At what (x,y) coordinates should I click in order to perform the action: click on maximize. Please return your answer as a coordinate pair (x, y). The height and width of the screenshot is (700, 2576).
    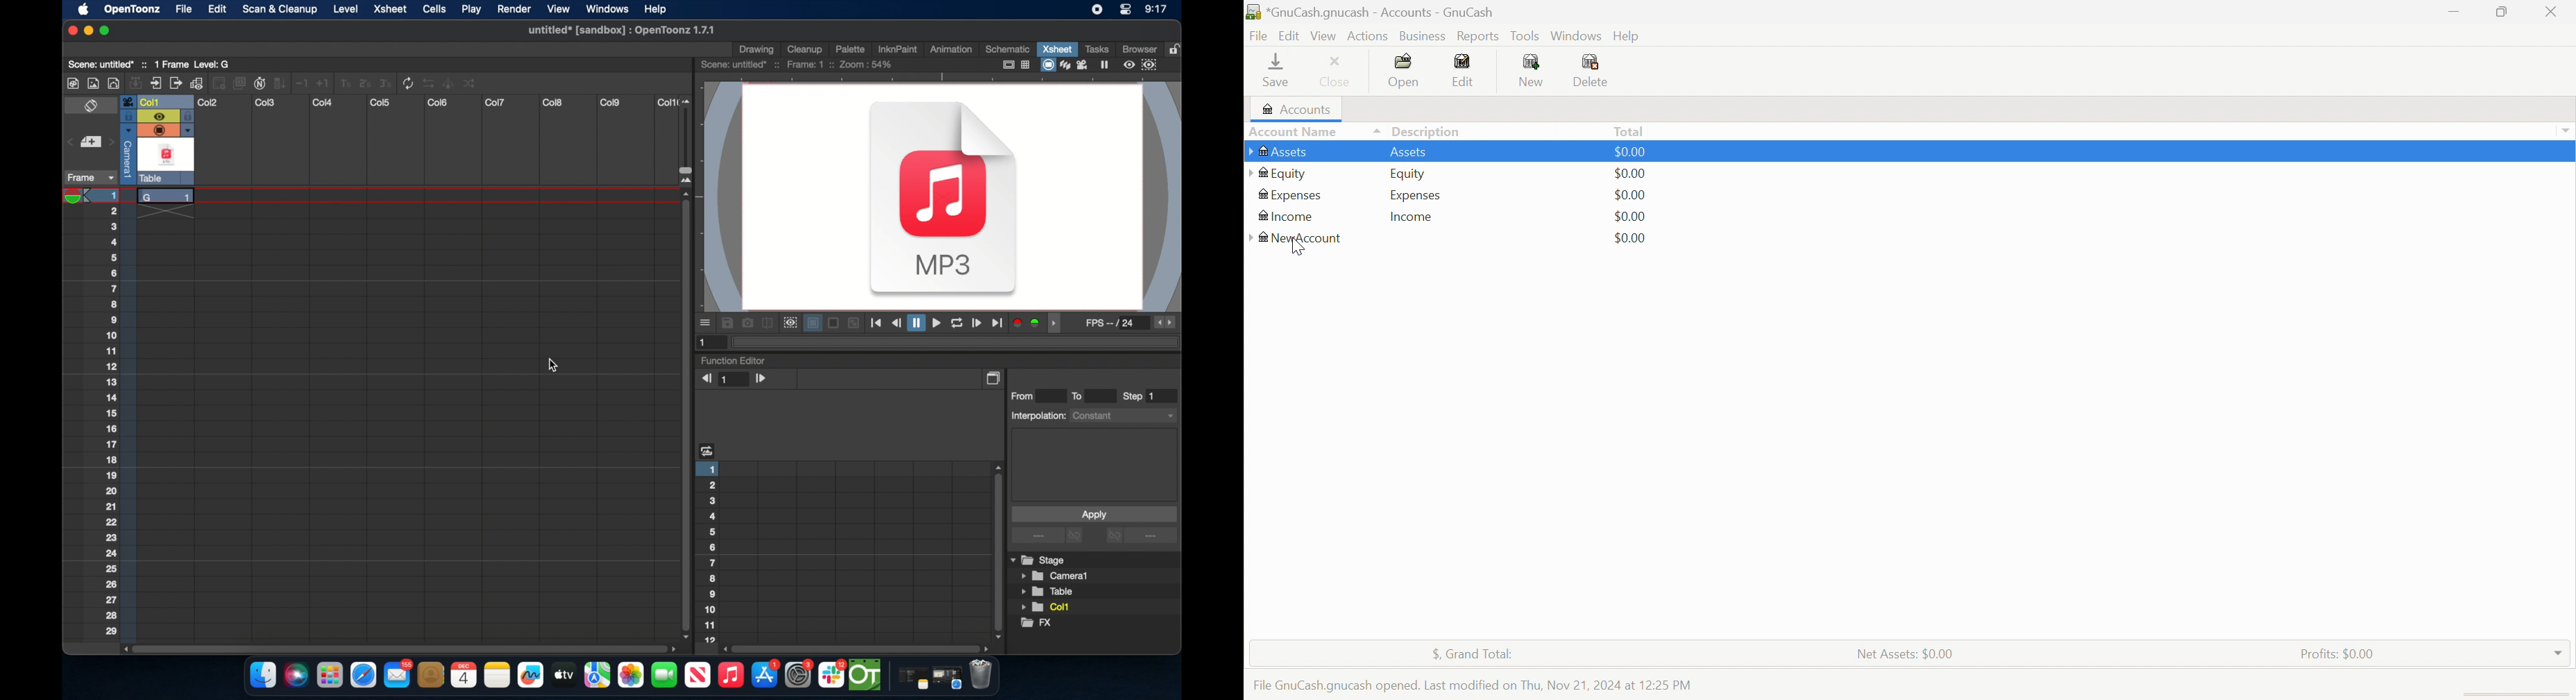
    Looking at the image, I should click on (106, 30).